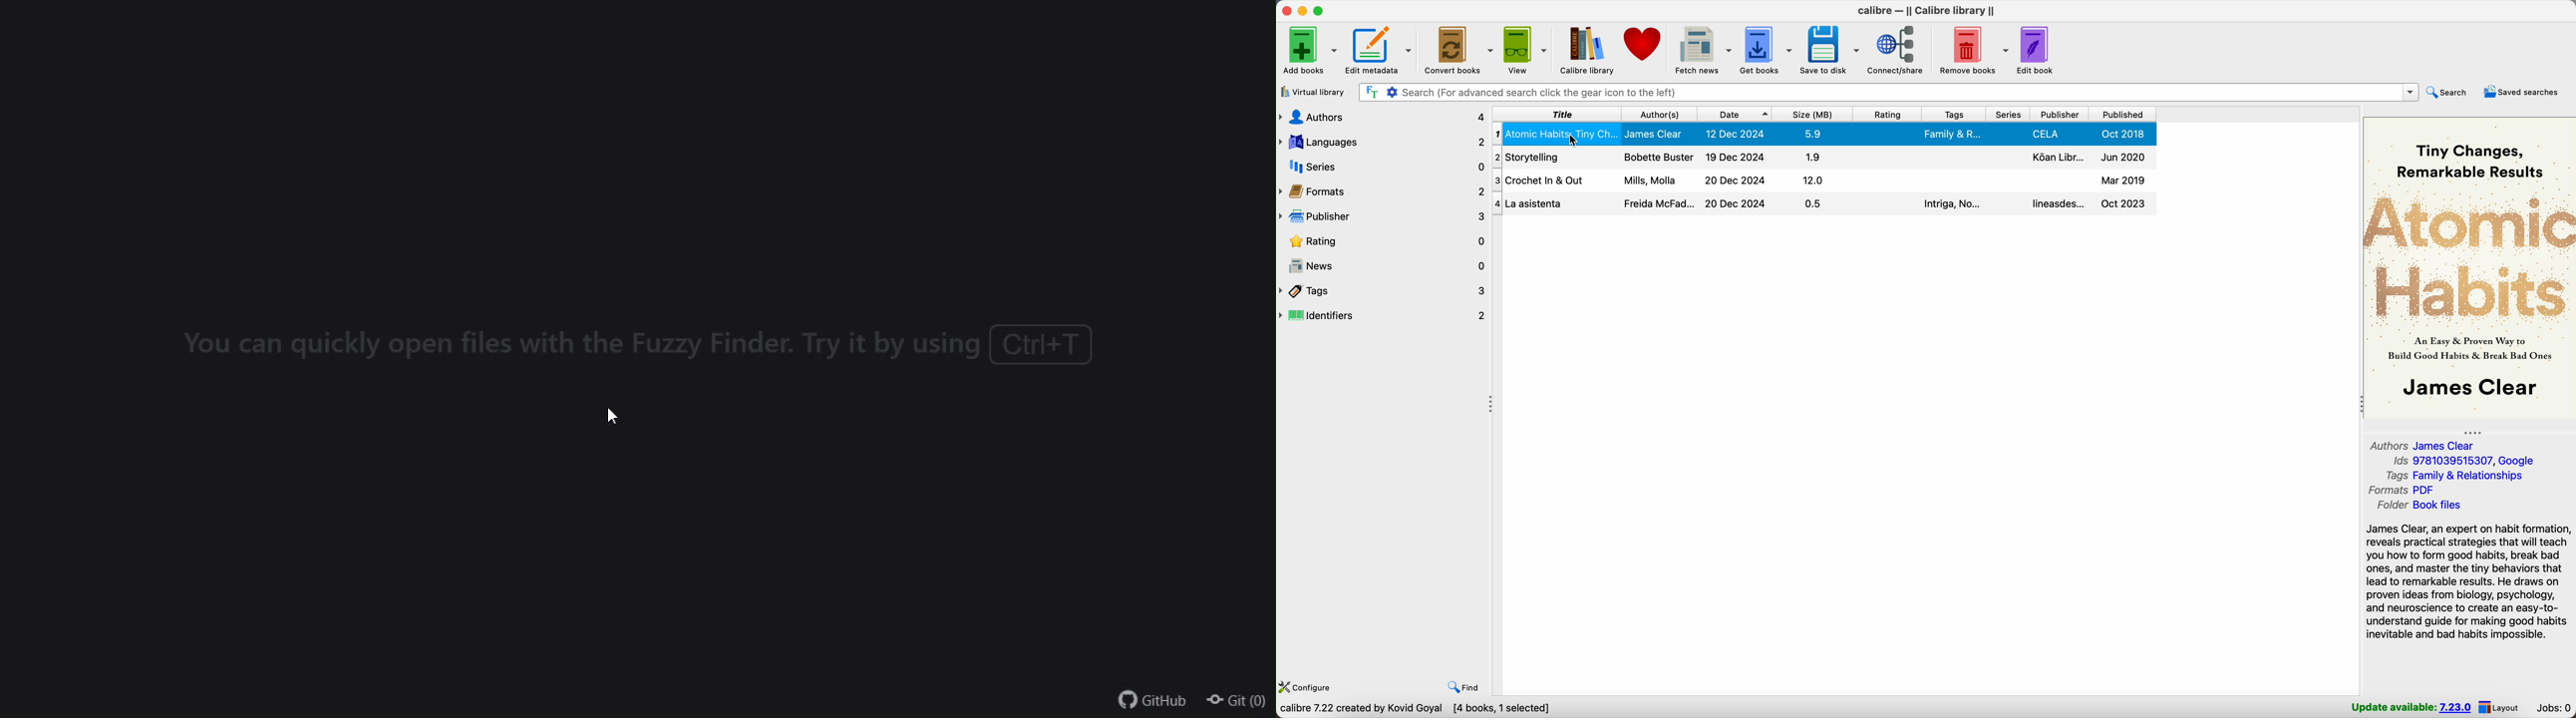 Image resolution: width=2576 pixels, height=728 pixels. What do you see at coordinates (1415, 709) in the screenshot?
I see `Calibre 7.22 created by Kovid Goyal [4 books, 1 selected]` at bounding box center [1415, 709].